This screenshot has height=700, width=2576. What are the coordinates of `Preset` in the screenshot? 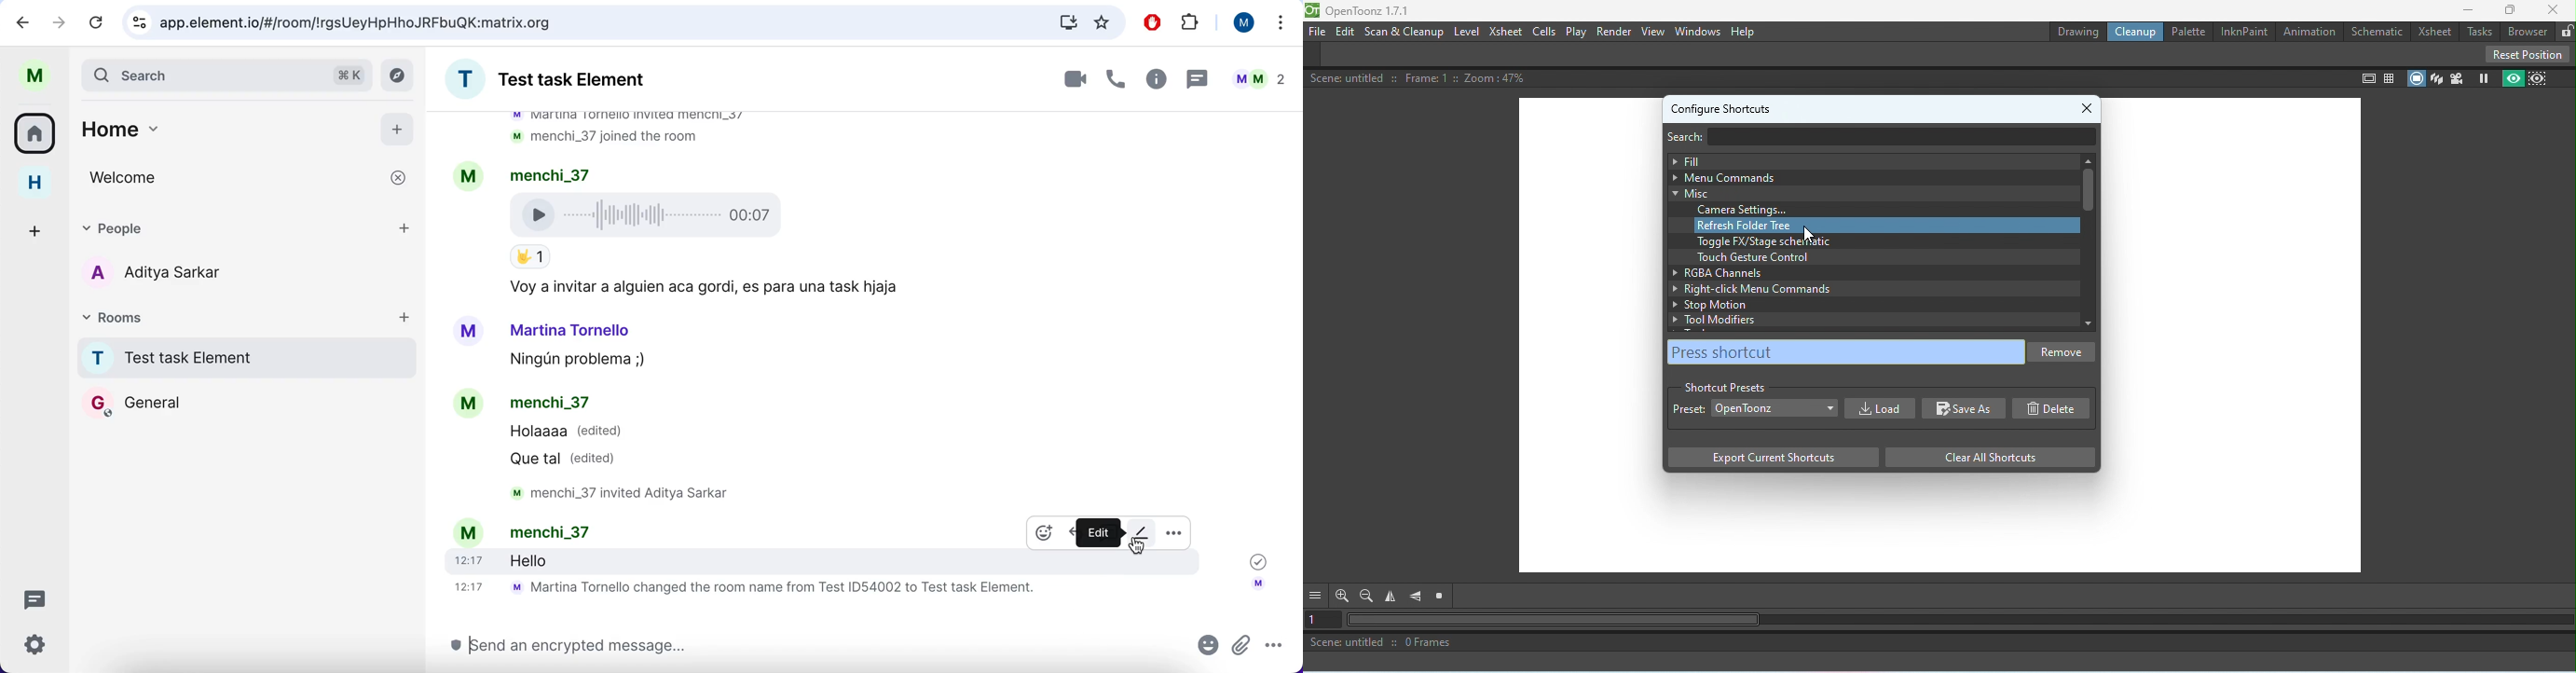 It's located at (1689, 411).